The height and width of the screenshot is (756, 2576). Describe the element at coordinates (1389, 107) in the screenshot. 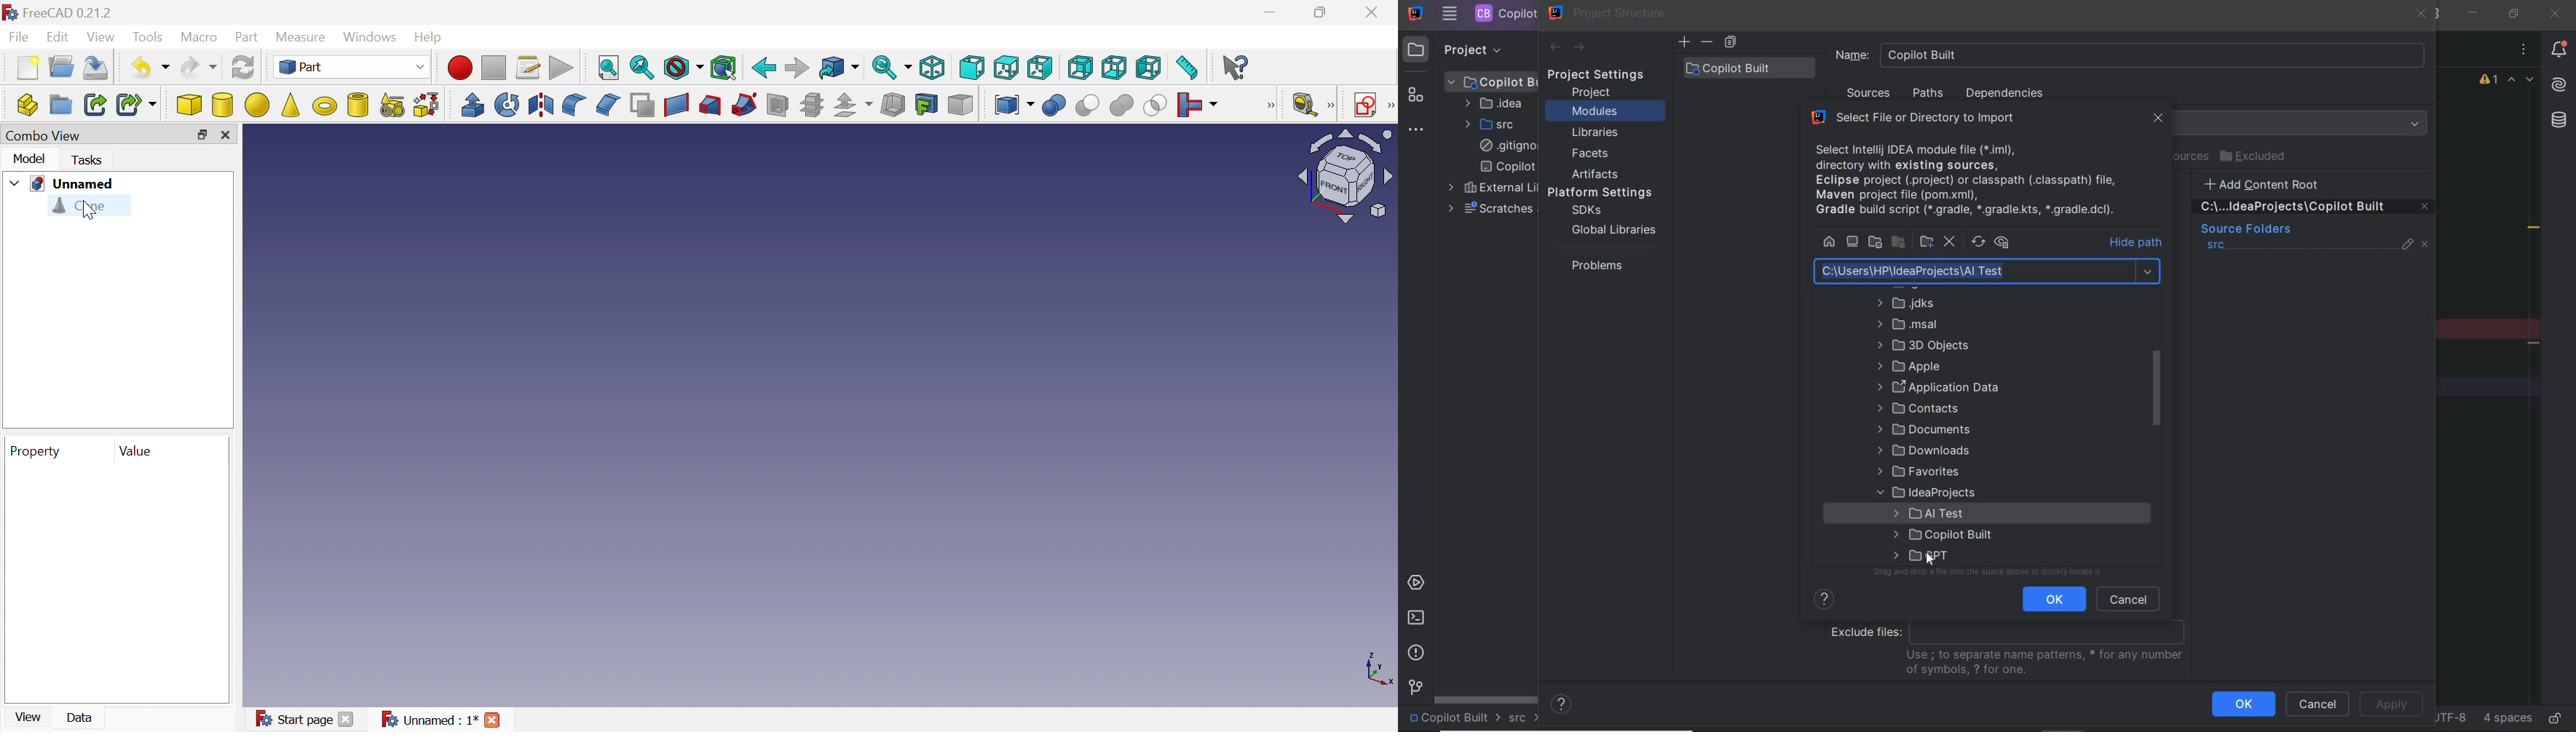

I see `[Sketcher]` at that location.